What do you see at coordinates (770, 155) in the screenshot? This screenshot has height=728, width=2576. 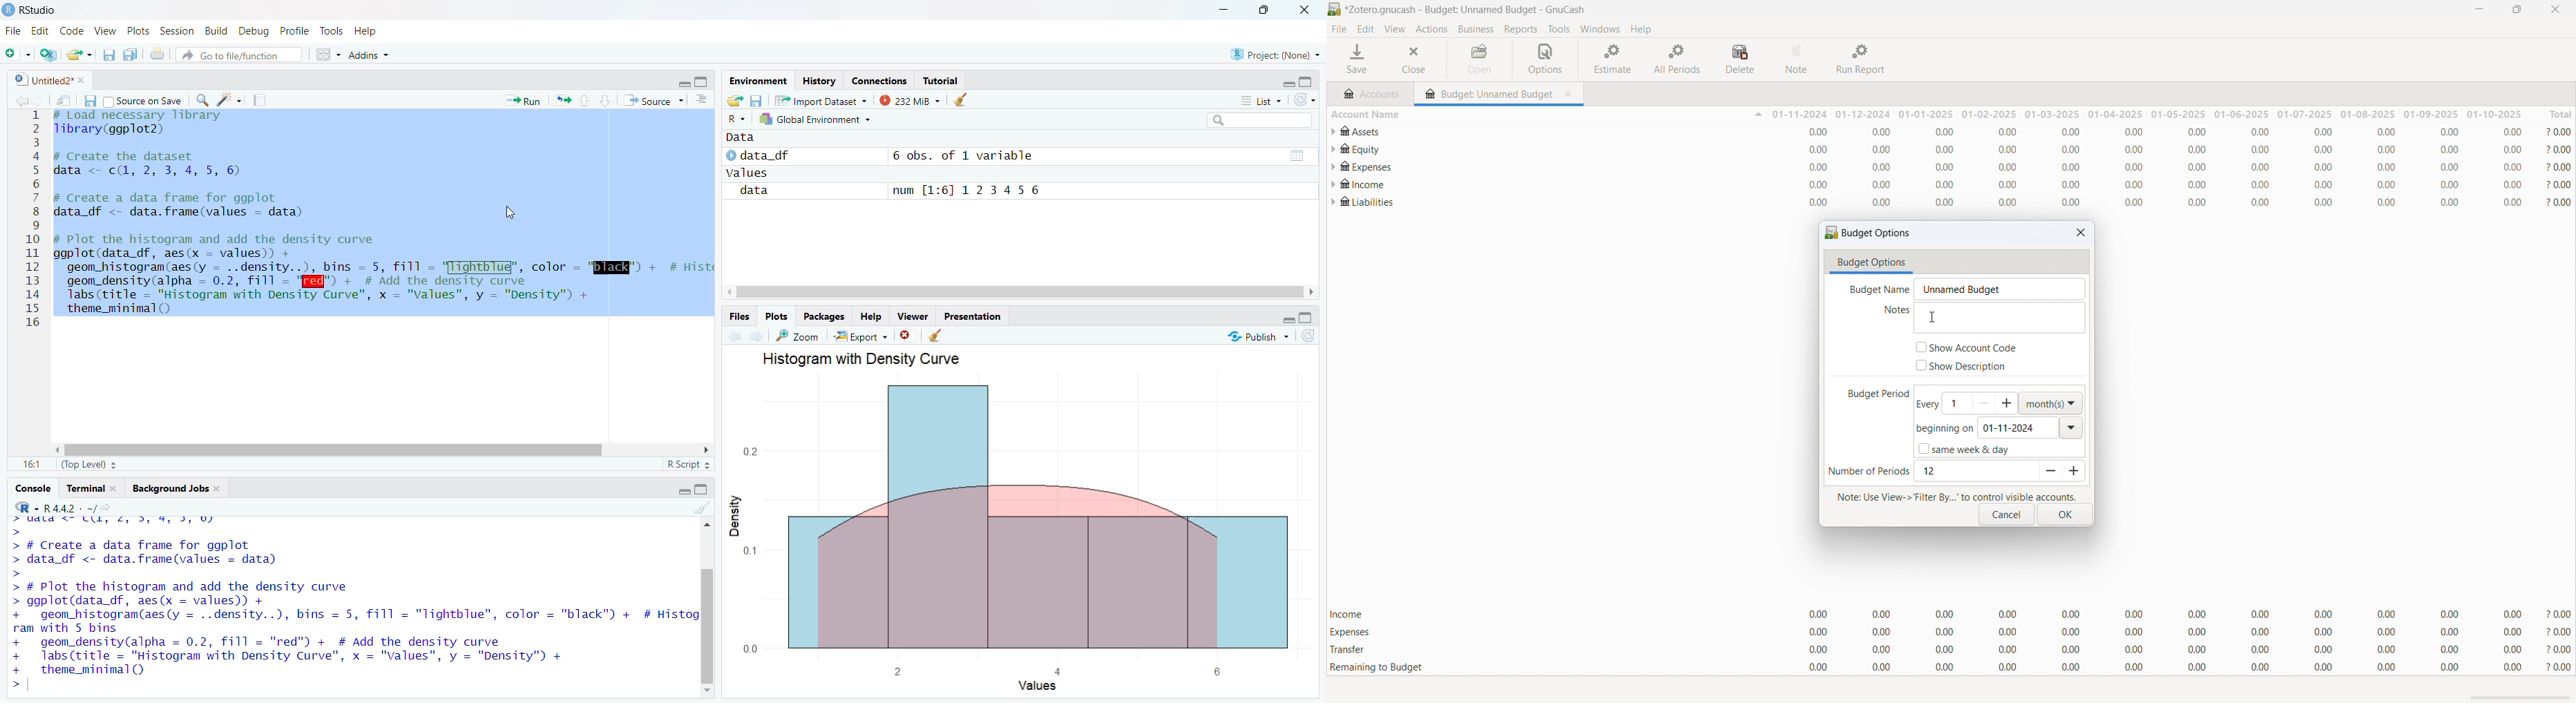 I see `data.df` at bounding box center [770, 155].